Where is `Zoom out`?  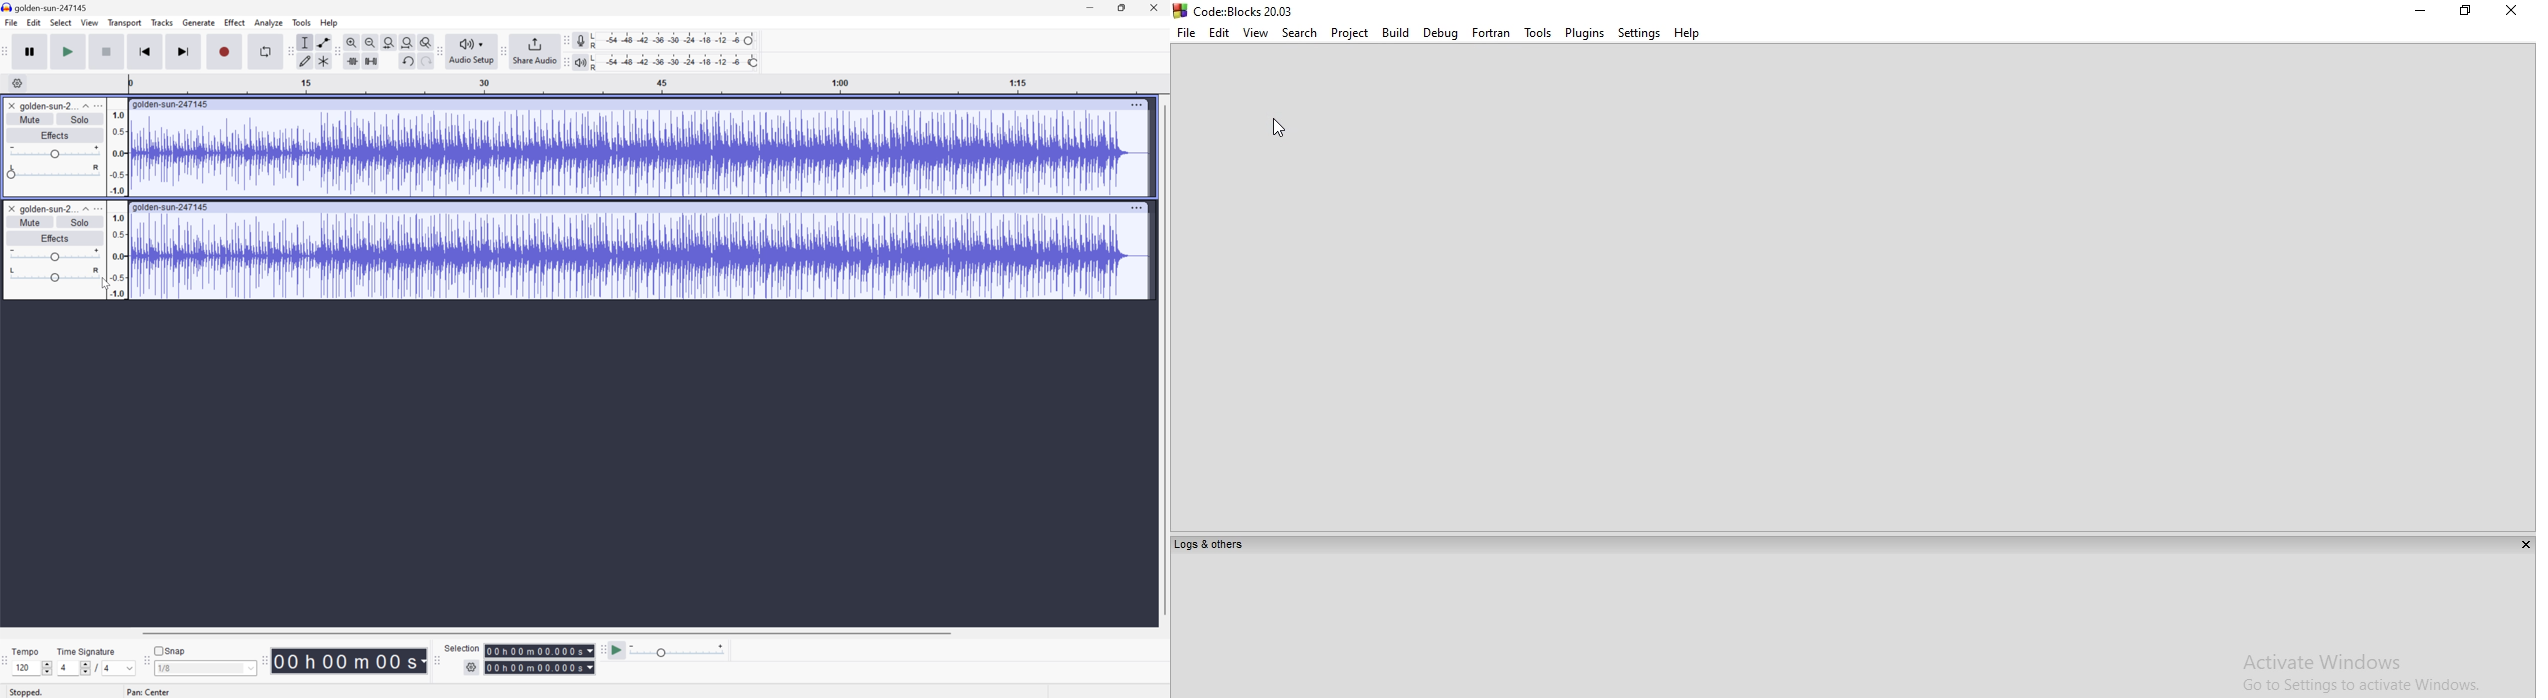 Zoom out is located at coordinates (371, 41).